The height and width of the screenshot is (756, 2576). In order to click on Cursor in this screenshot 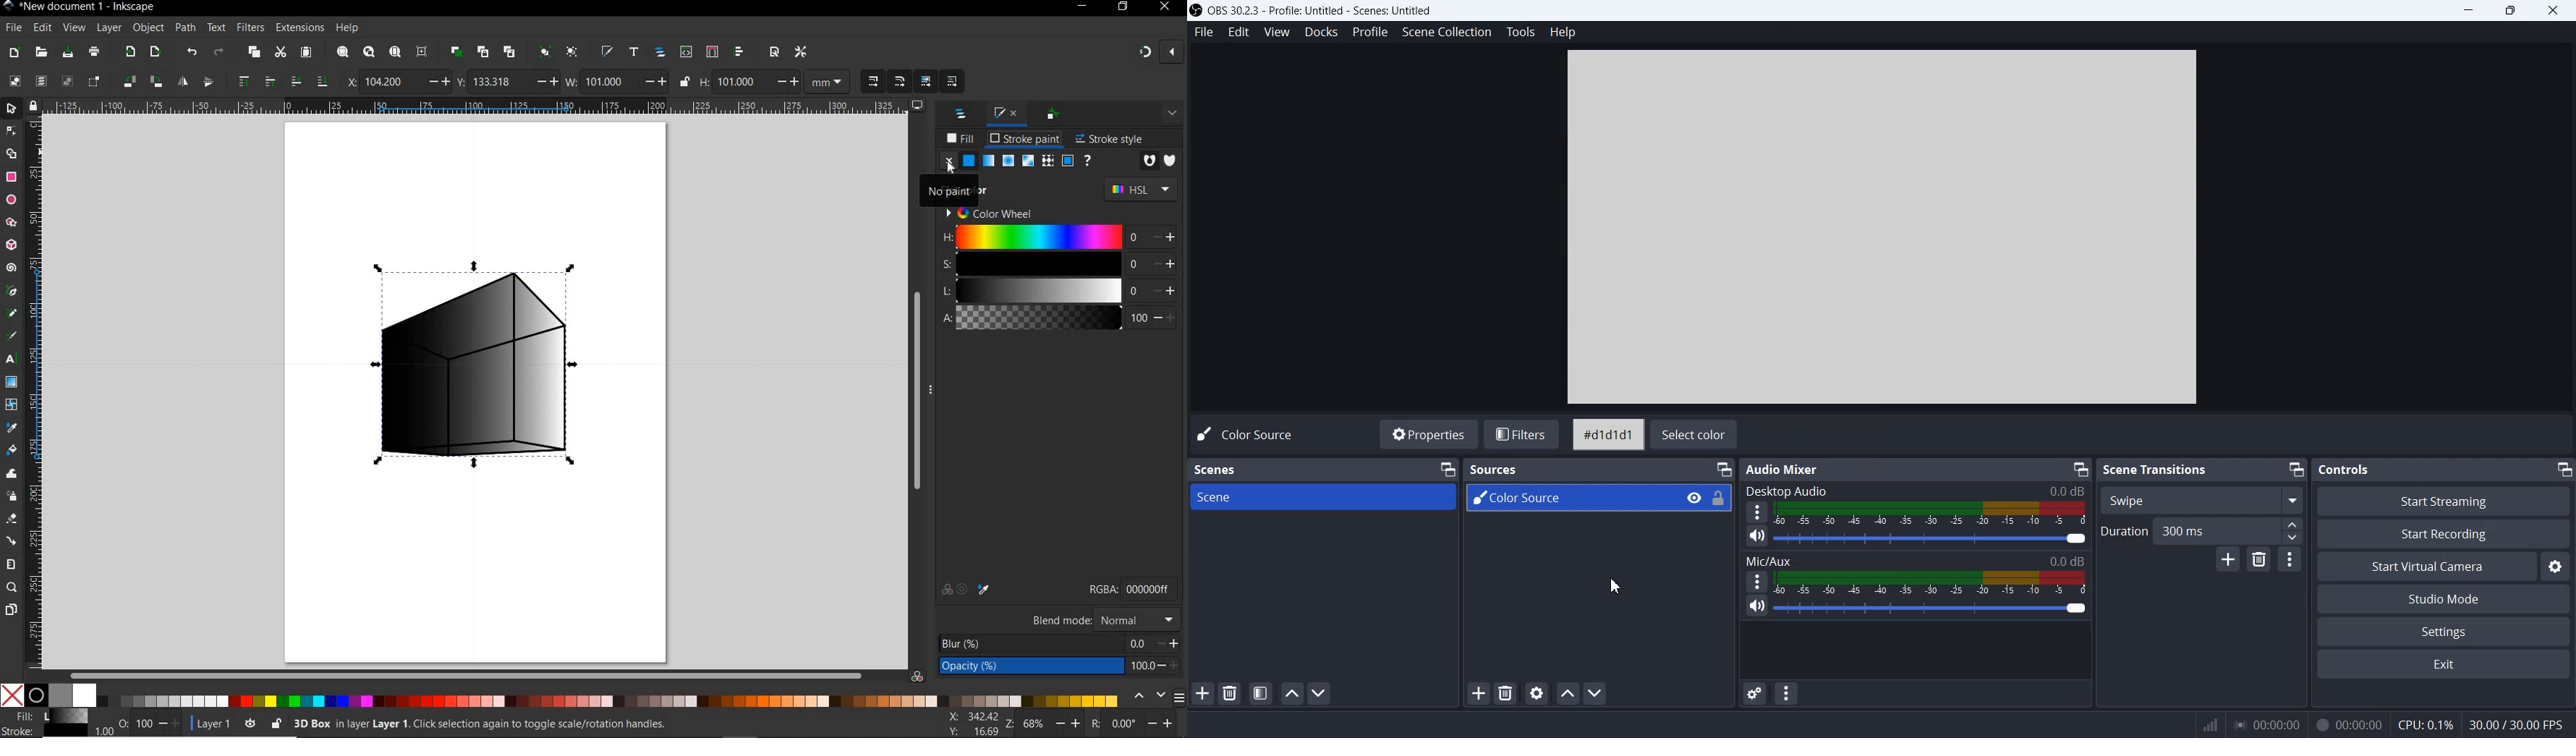, I will do `click(1613, 585)`.